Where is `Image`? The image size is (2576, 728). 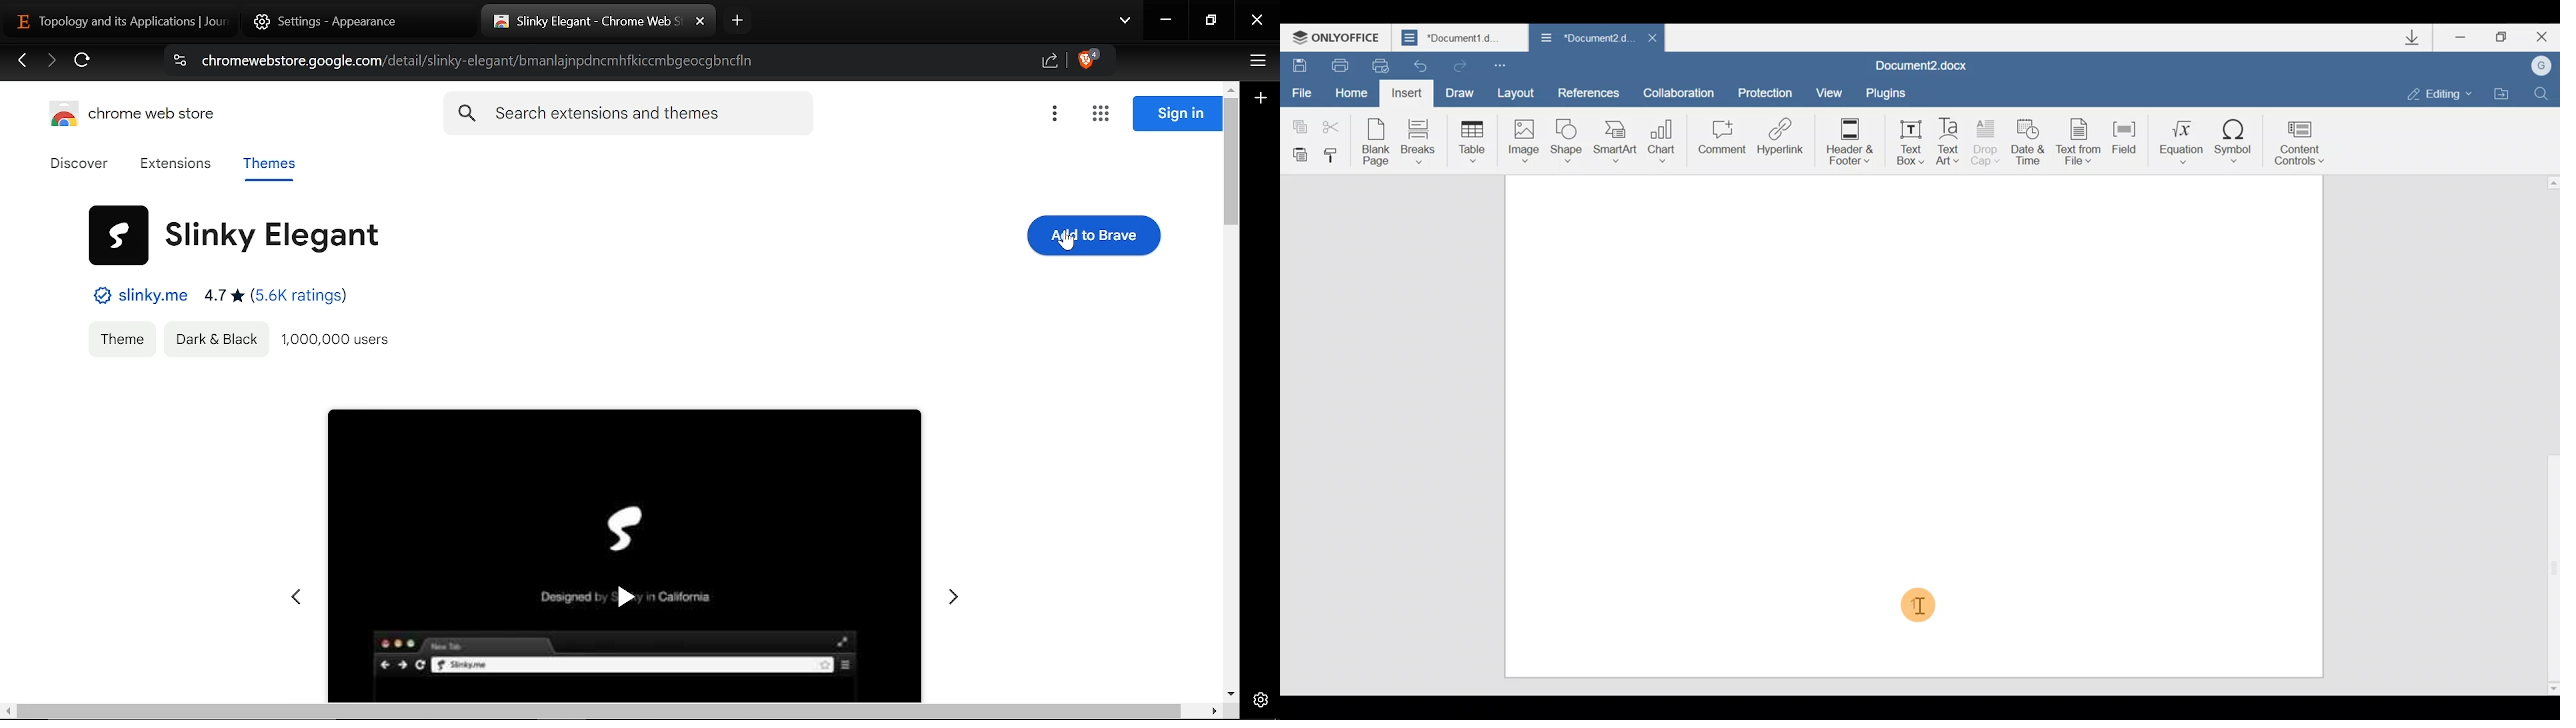 Image is located at coordinates (1523, 141).